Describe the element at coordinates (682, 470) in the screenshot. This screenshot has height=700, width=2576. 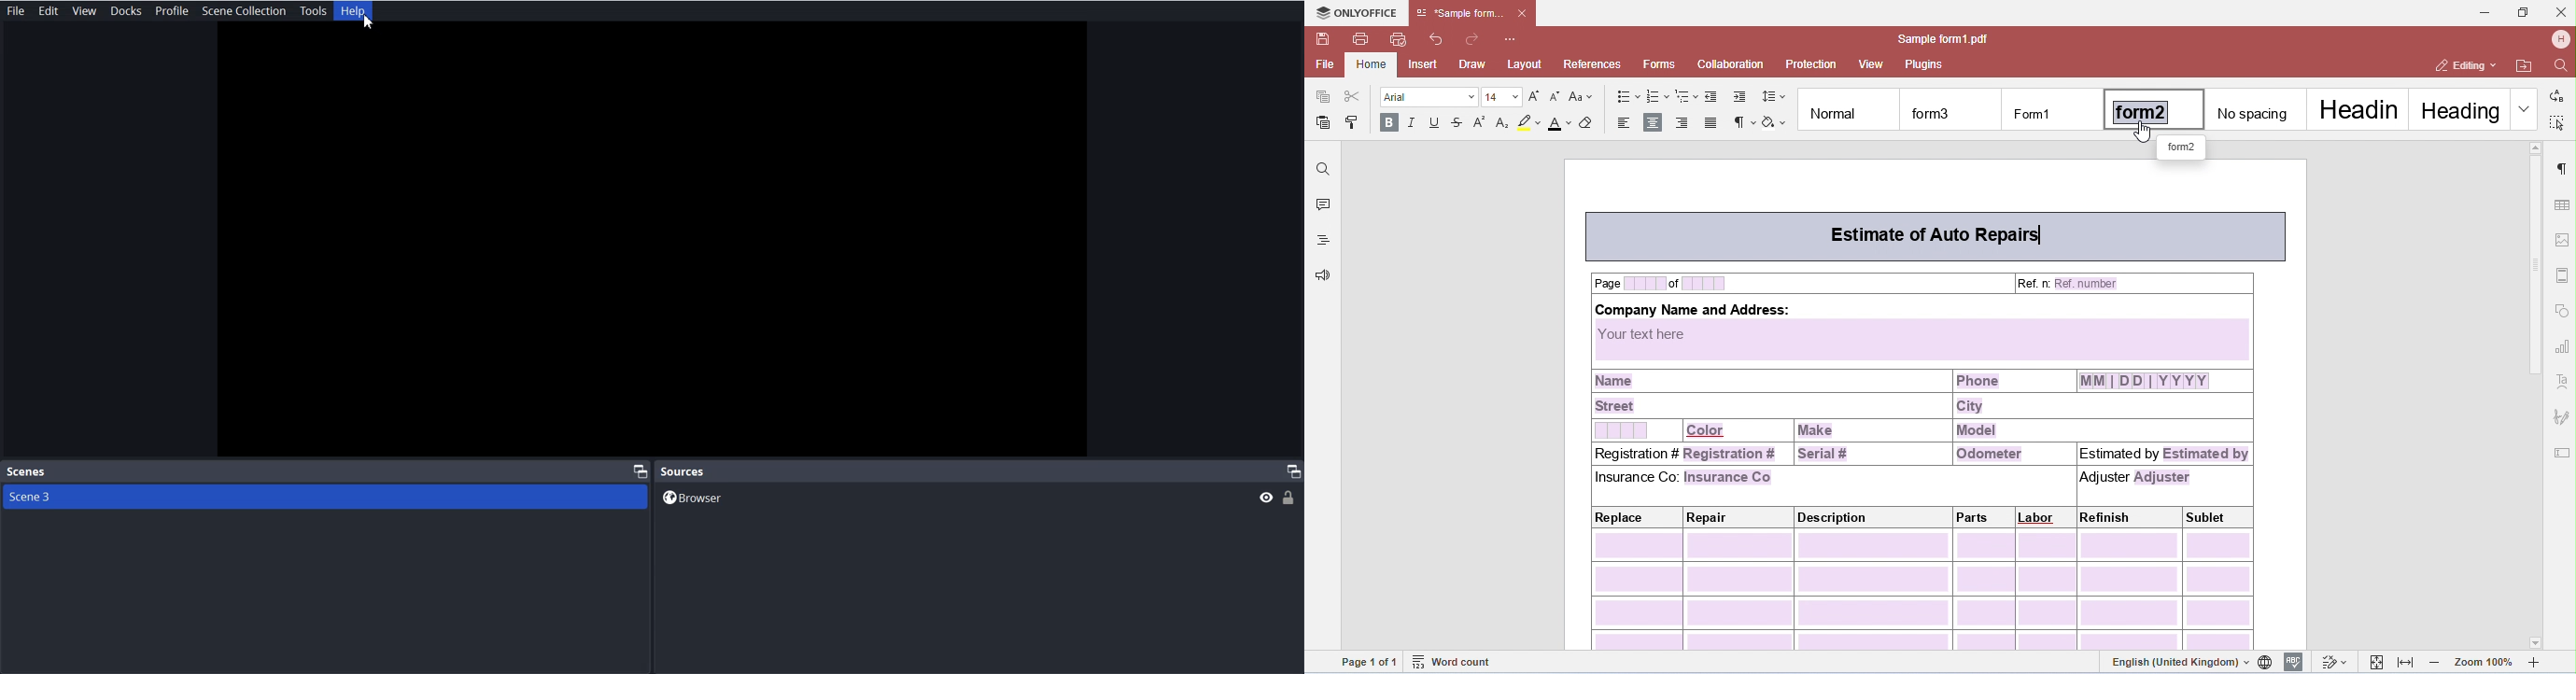
I see `Source` at that location.